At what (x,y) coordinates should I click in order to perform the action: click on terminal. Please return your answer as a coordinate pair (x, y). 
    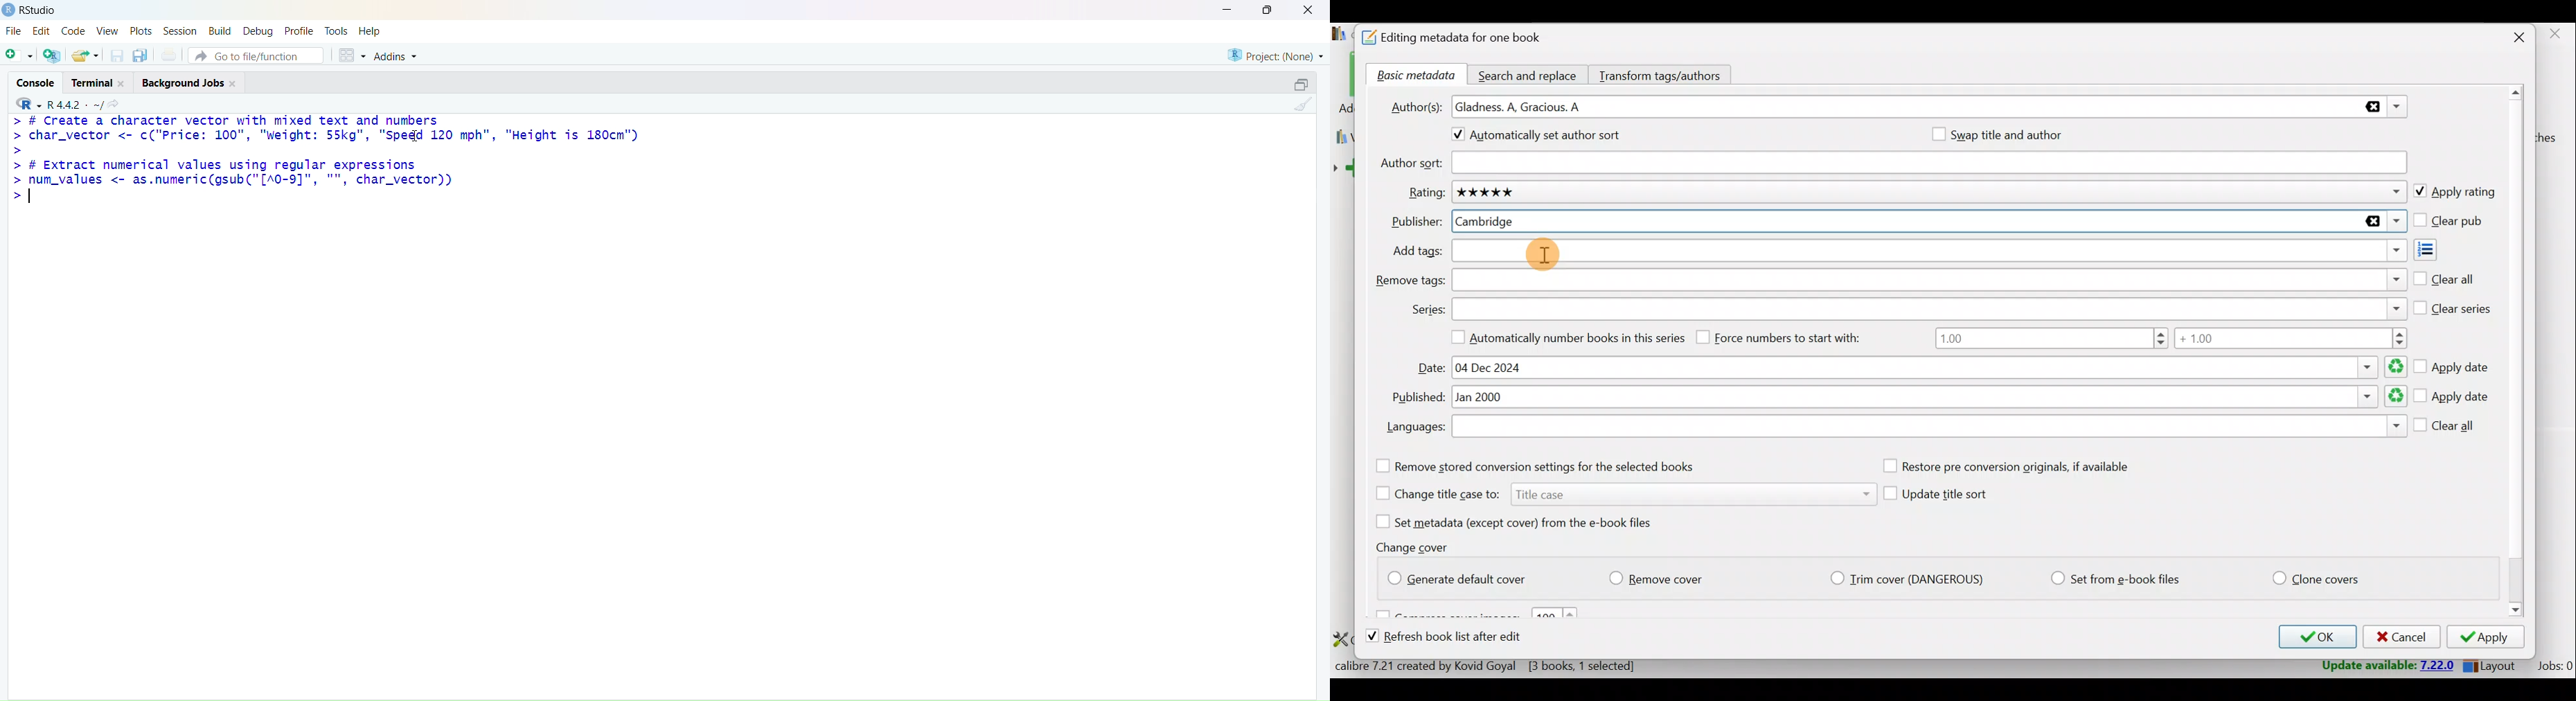
    Looking at the image, I should click on (93, 82).